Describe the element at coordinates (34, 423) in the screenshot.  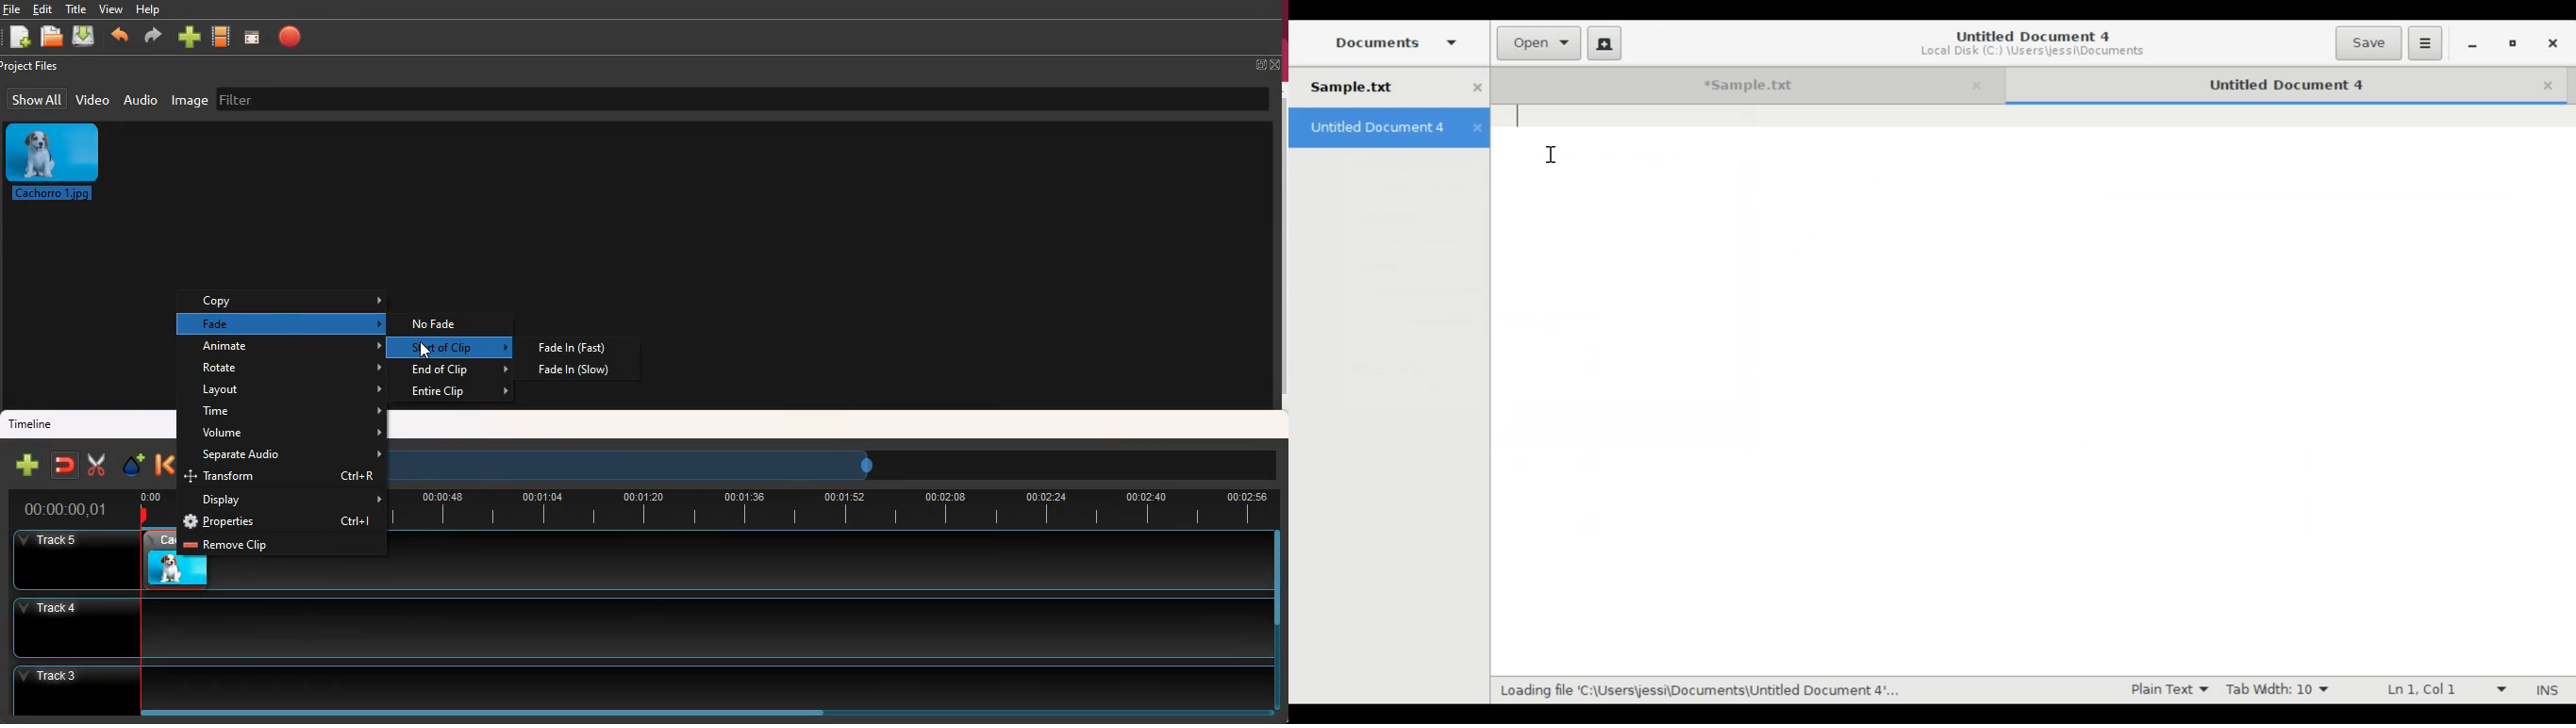
I see `timeline` at that location.